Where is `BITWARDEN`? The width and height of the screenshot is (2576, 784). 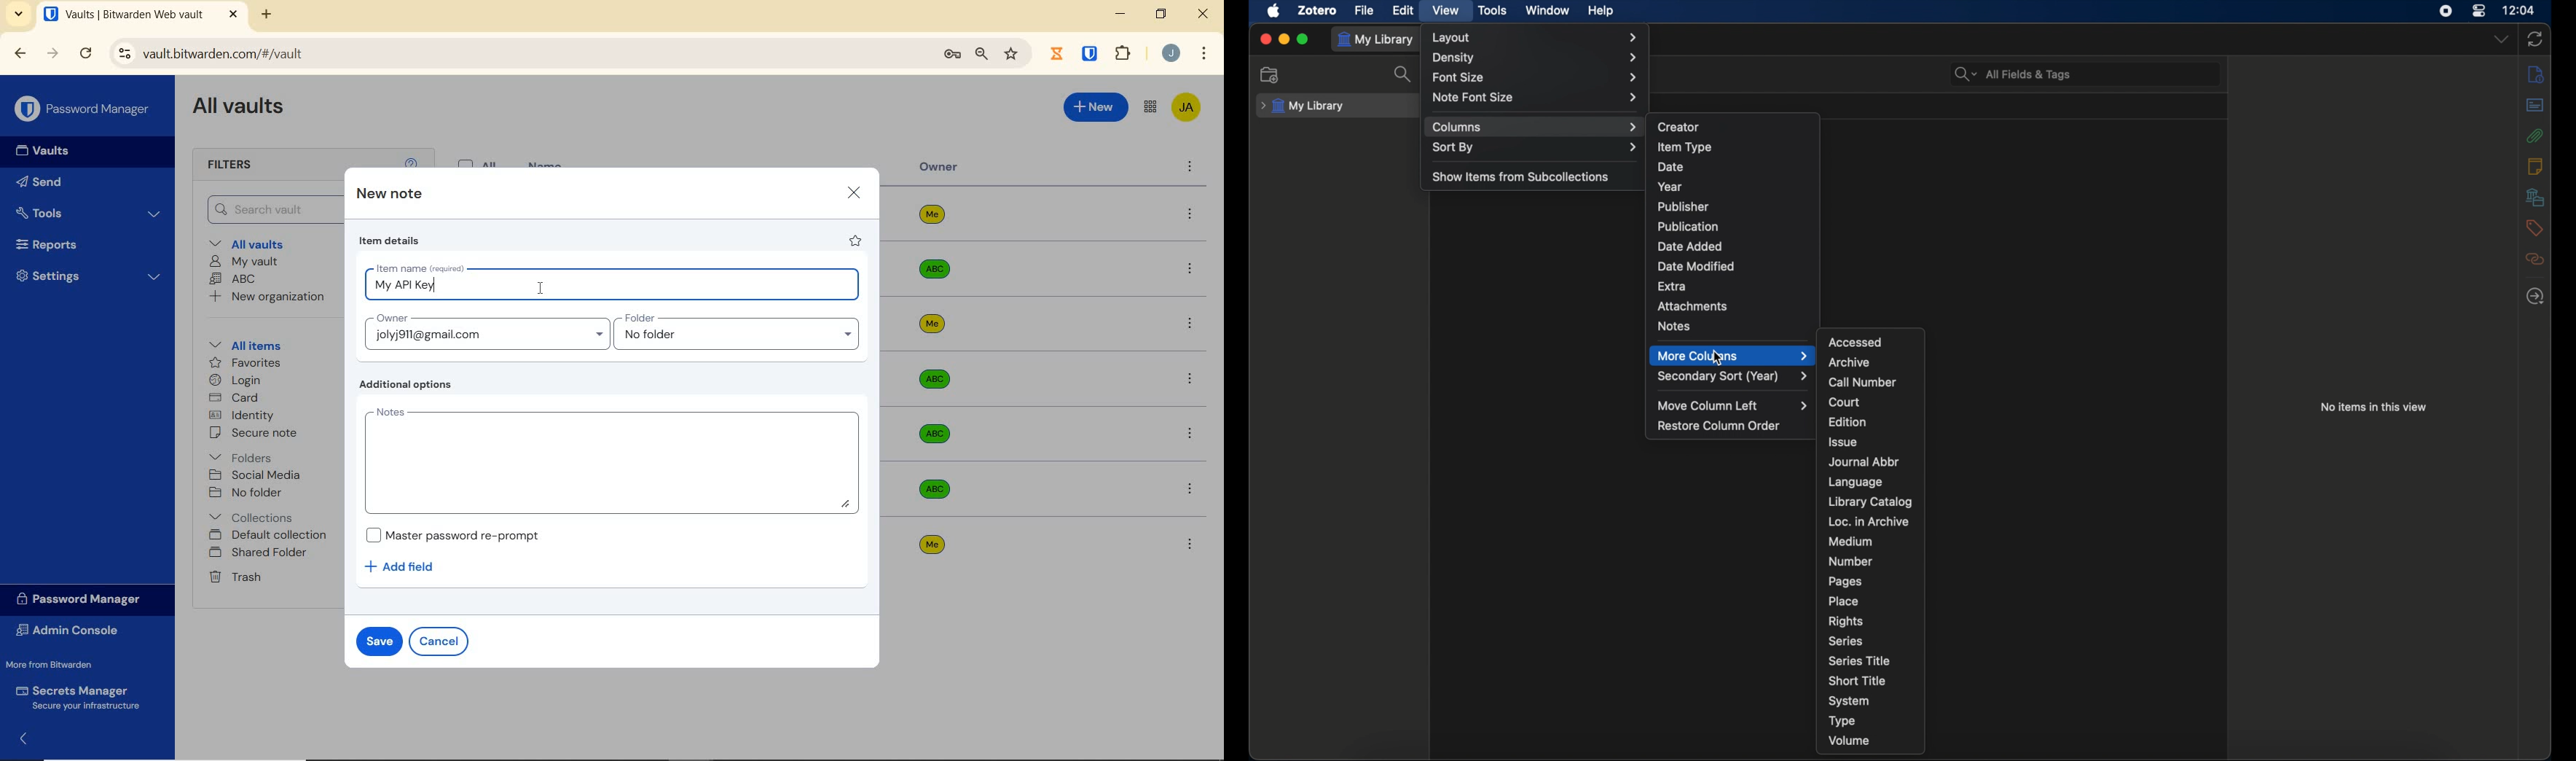 BITWARDEN is located at coordinates (1091, 54).